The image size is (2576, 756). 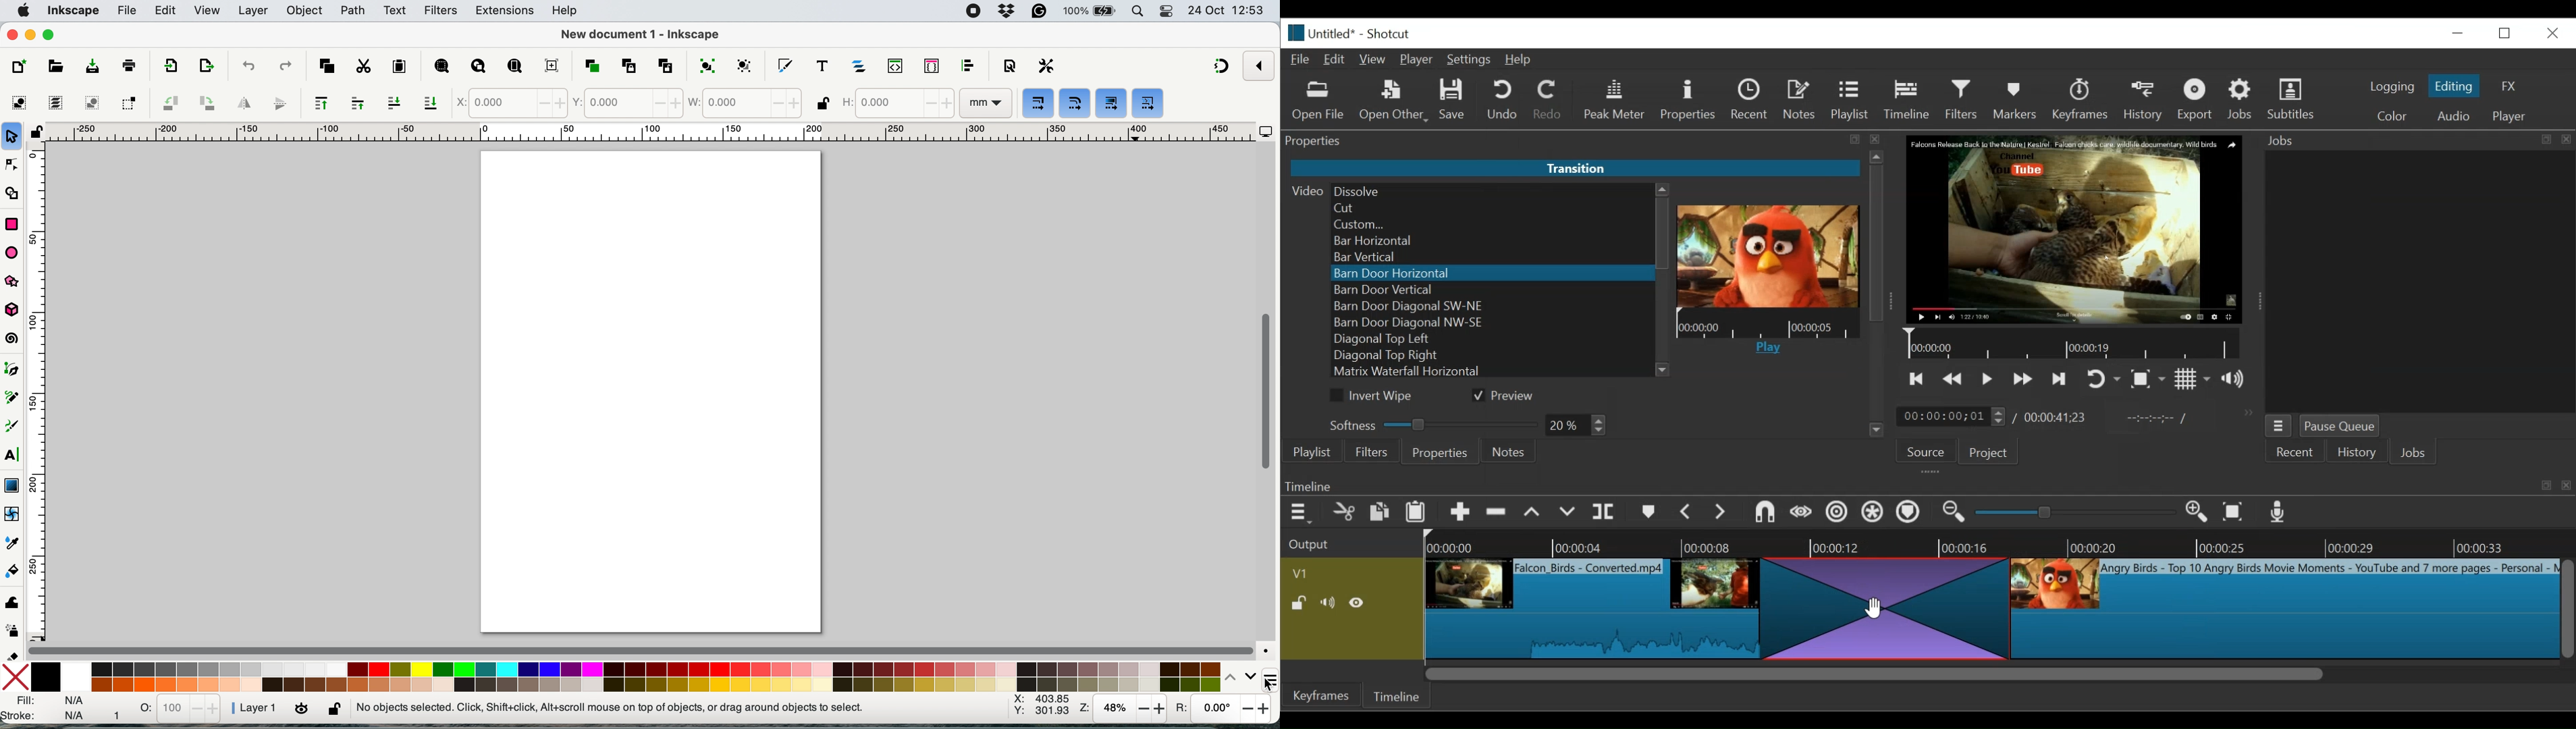 What do you see at coordinates (1089, 10) in the screenshot?
I see `battery` at bounding box center [1089, 10].